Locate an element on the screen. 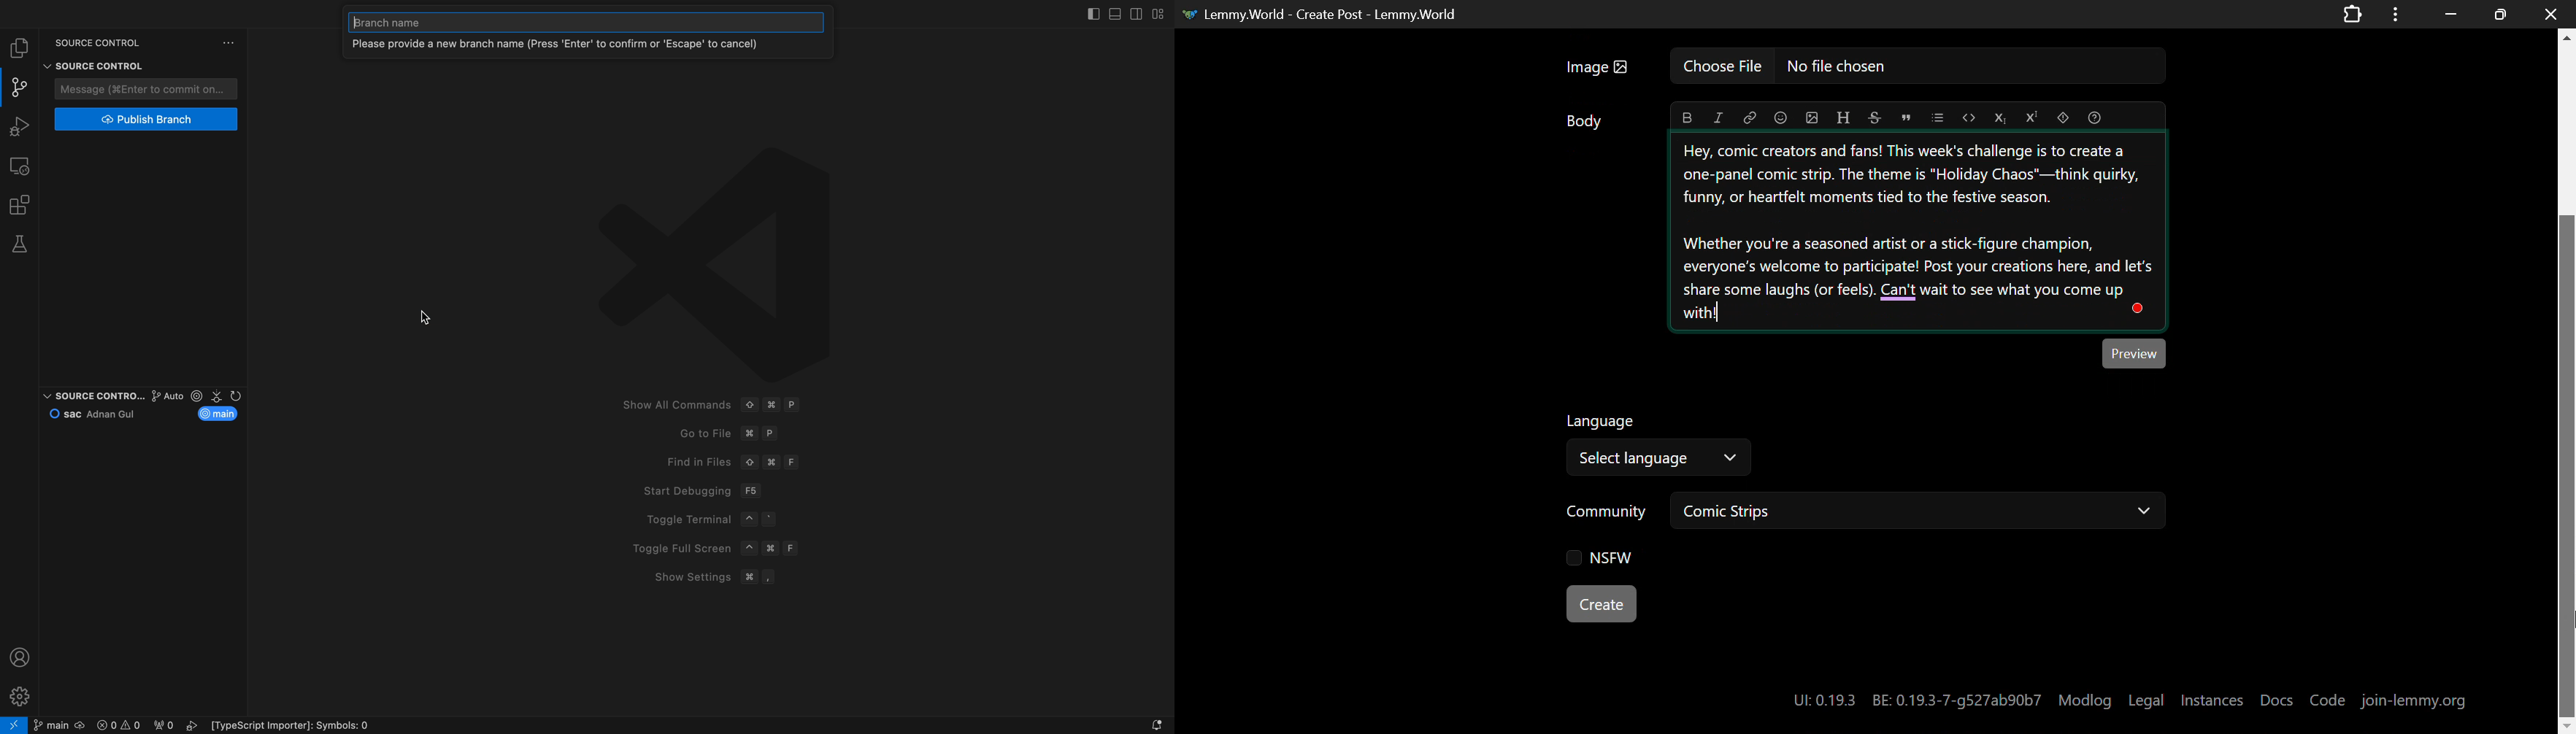 This screenshot has width=2576, height=756. Comic Strips is located at coordinates (1922, 511).